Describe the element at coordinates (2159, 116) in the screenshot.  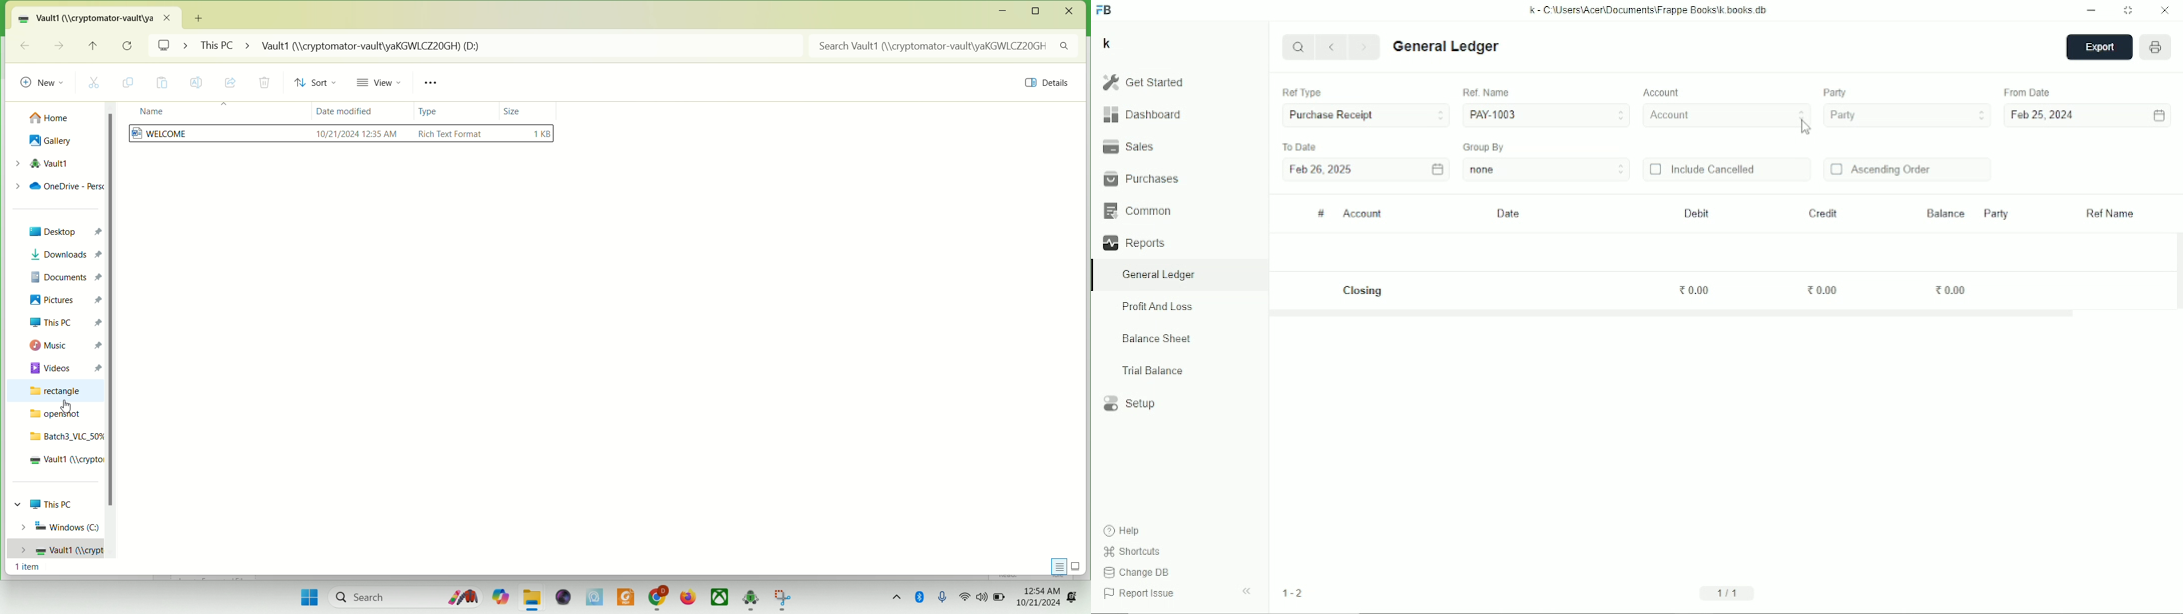
I see `Calendar` at that location.